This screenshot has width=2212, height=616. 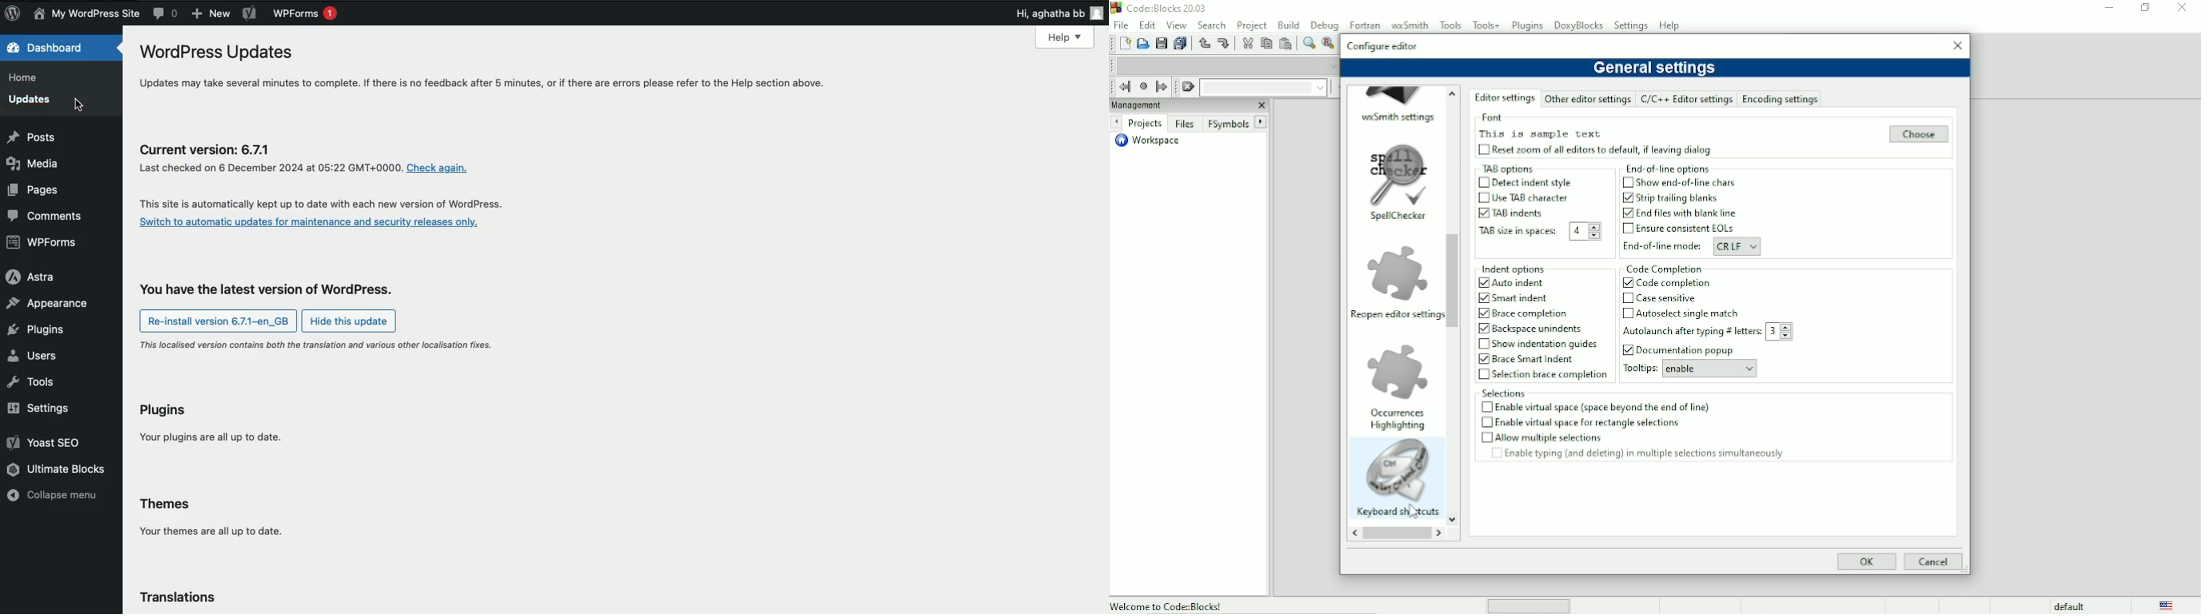 What do you see at coordinates (1484, 407) in the screenshot?
I see `` at bounding box center [1484, 407].